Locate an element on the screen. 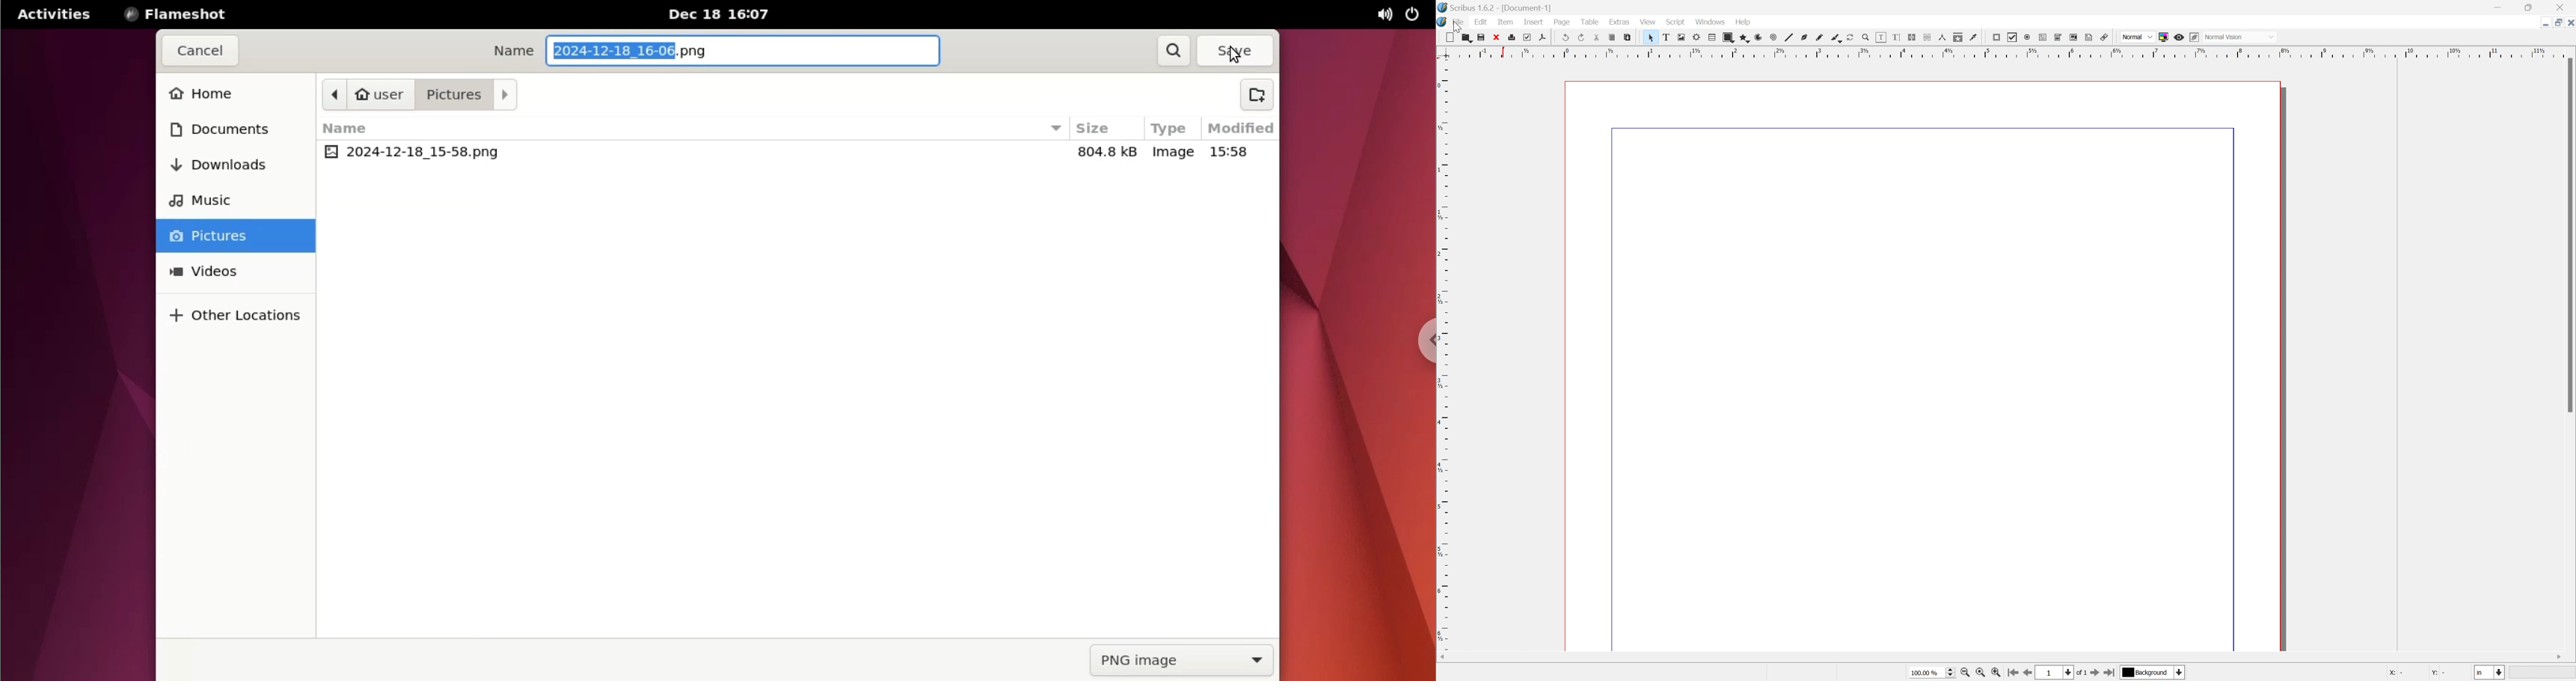 The width and height of the screenshot is (2576, 700). go to last page is located at coordinates (2111, 673).